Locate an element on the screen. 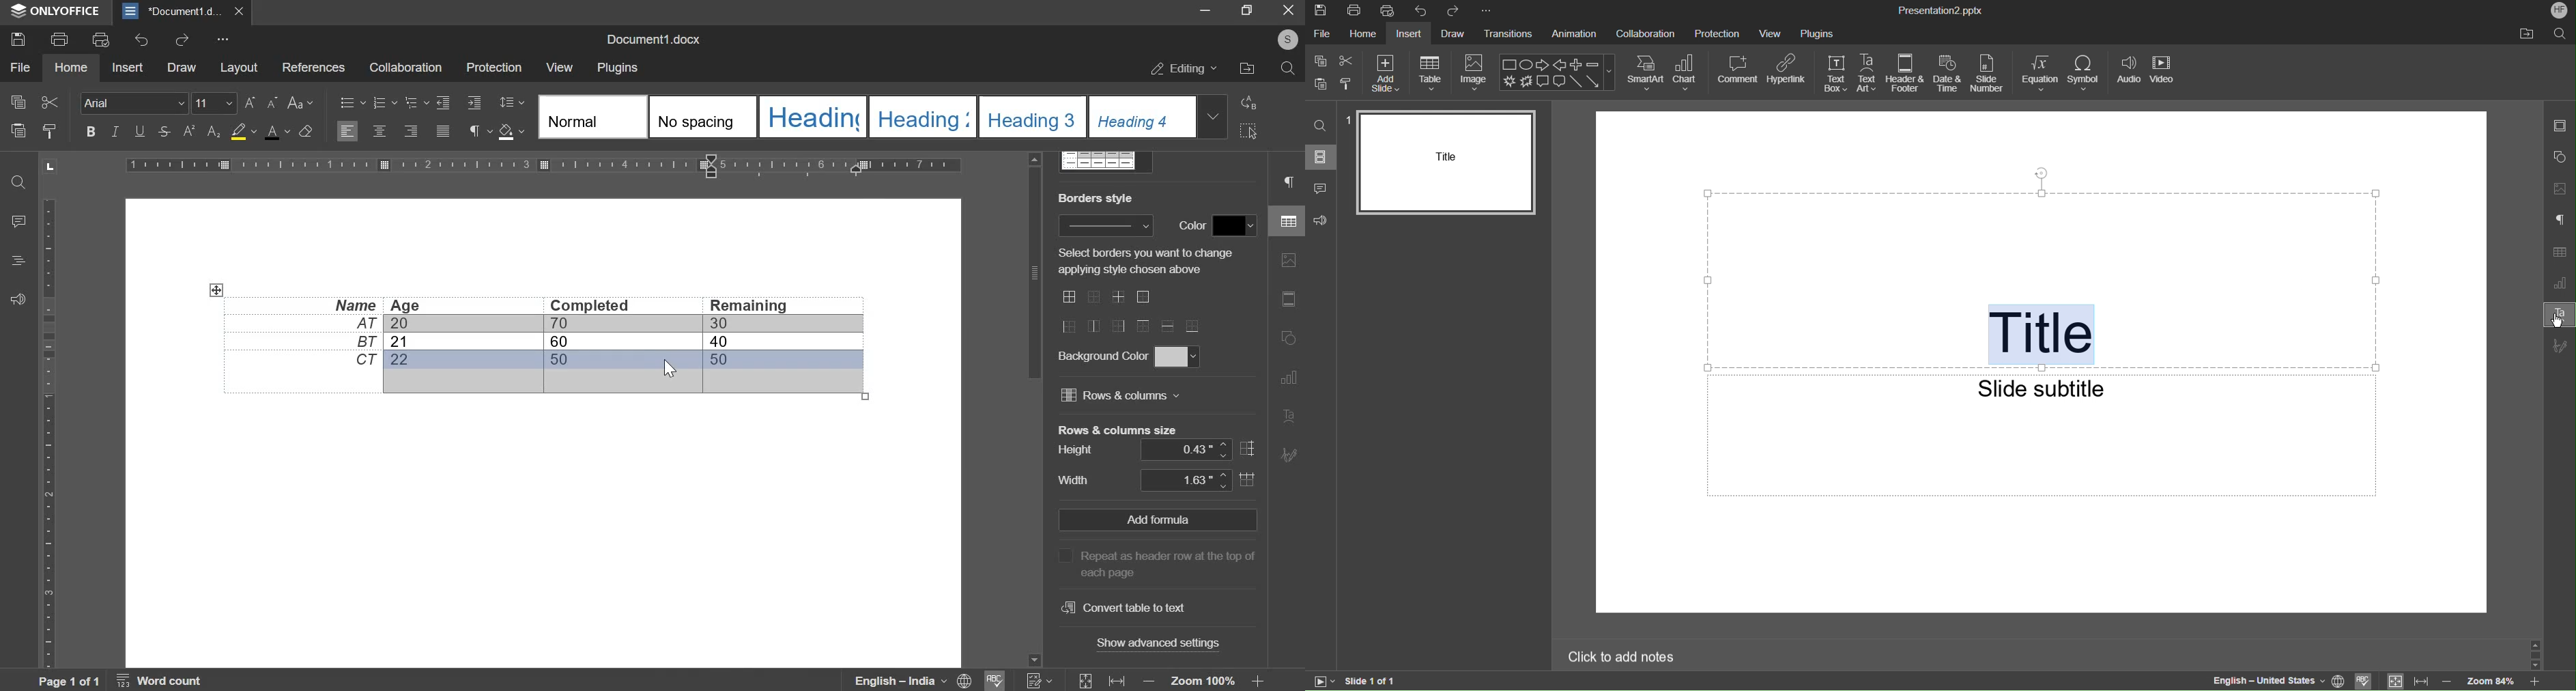 This screenshot has width=2576, height=700. background color is located at coordinates (239, 132).